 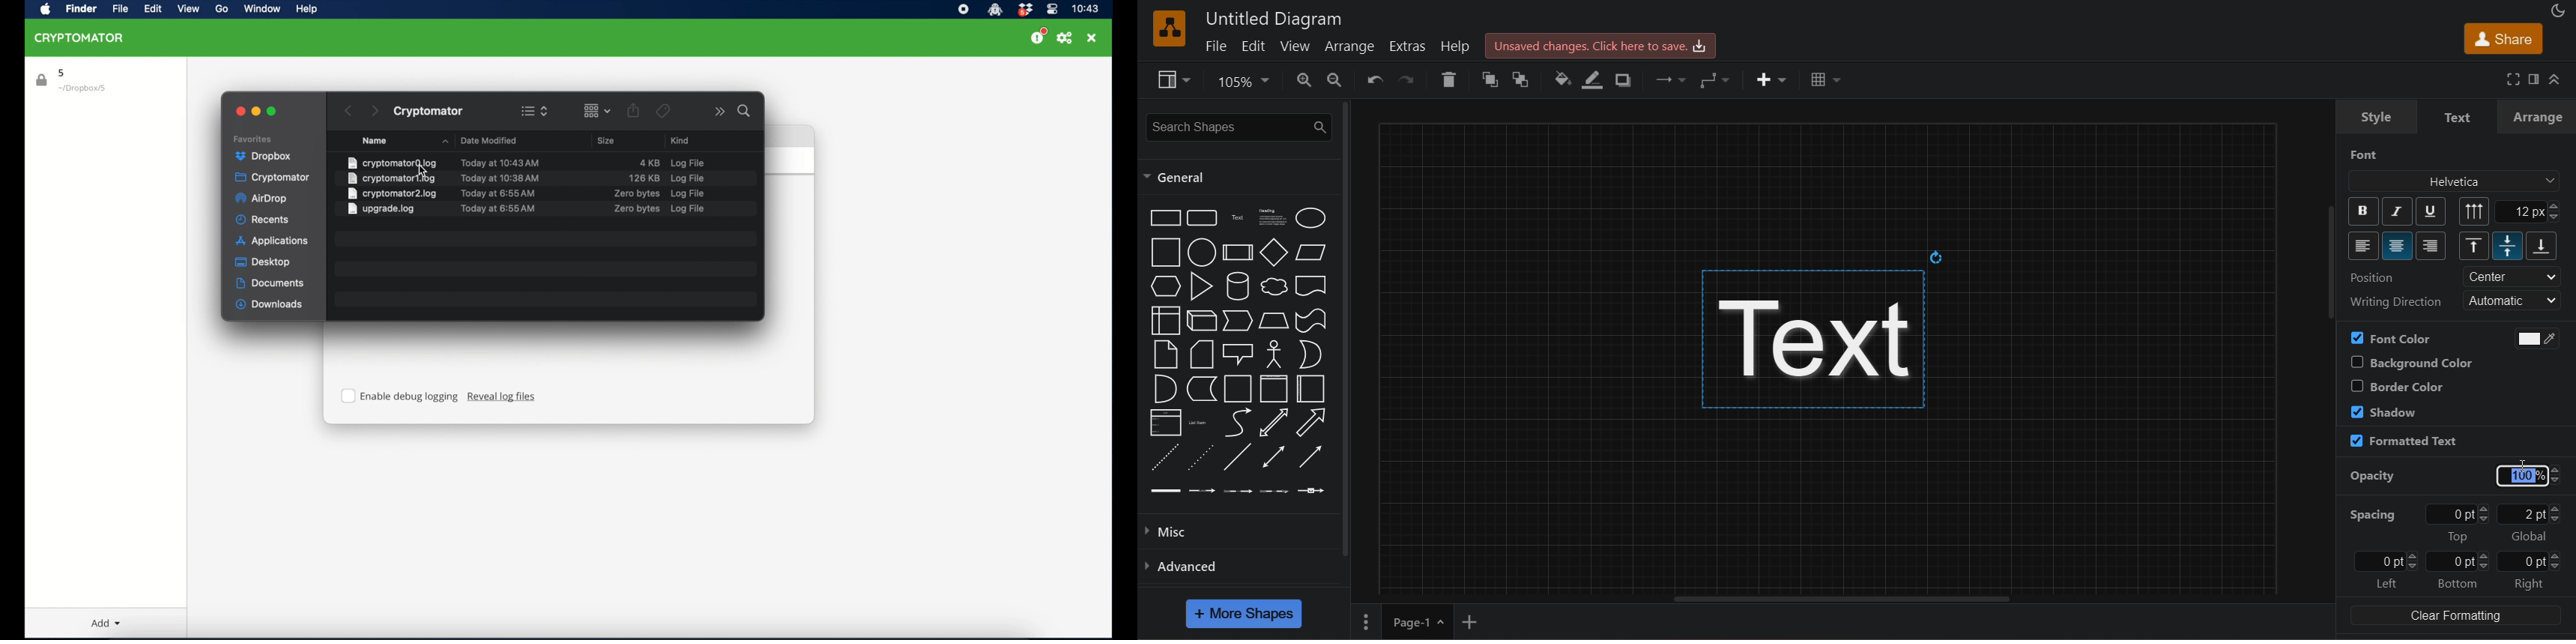 I want to click on more shapes, so click(x=1244, y=614).